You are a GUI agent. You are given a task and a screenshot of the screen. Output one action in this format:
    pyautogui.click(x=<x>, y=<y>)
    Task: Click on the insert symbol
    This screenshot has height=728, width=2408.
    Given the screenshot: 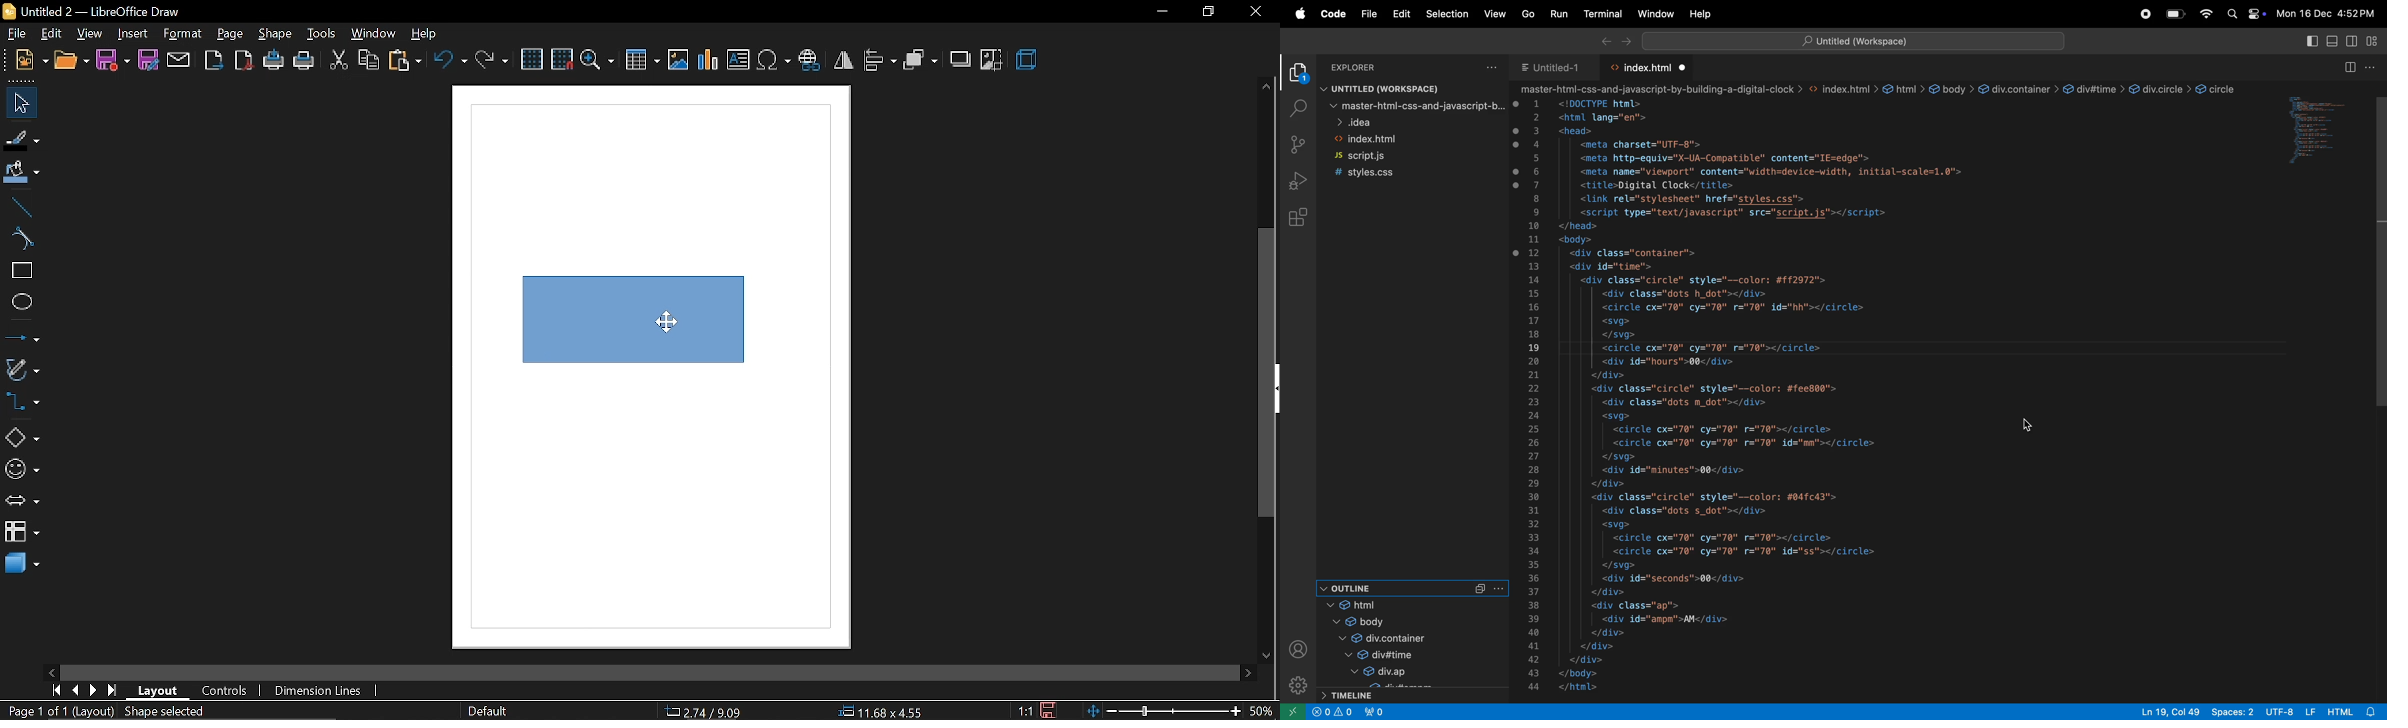 What is the action you would take?
    pyautogui.click(x=773, y=61)
    